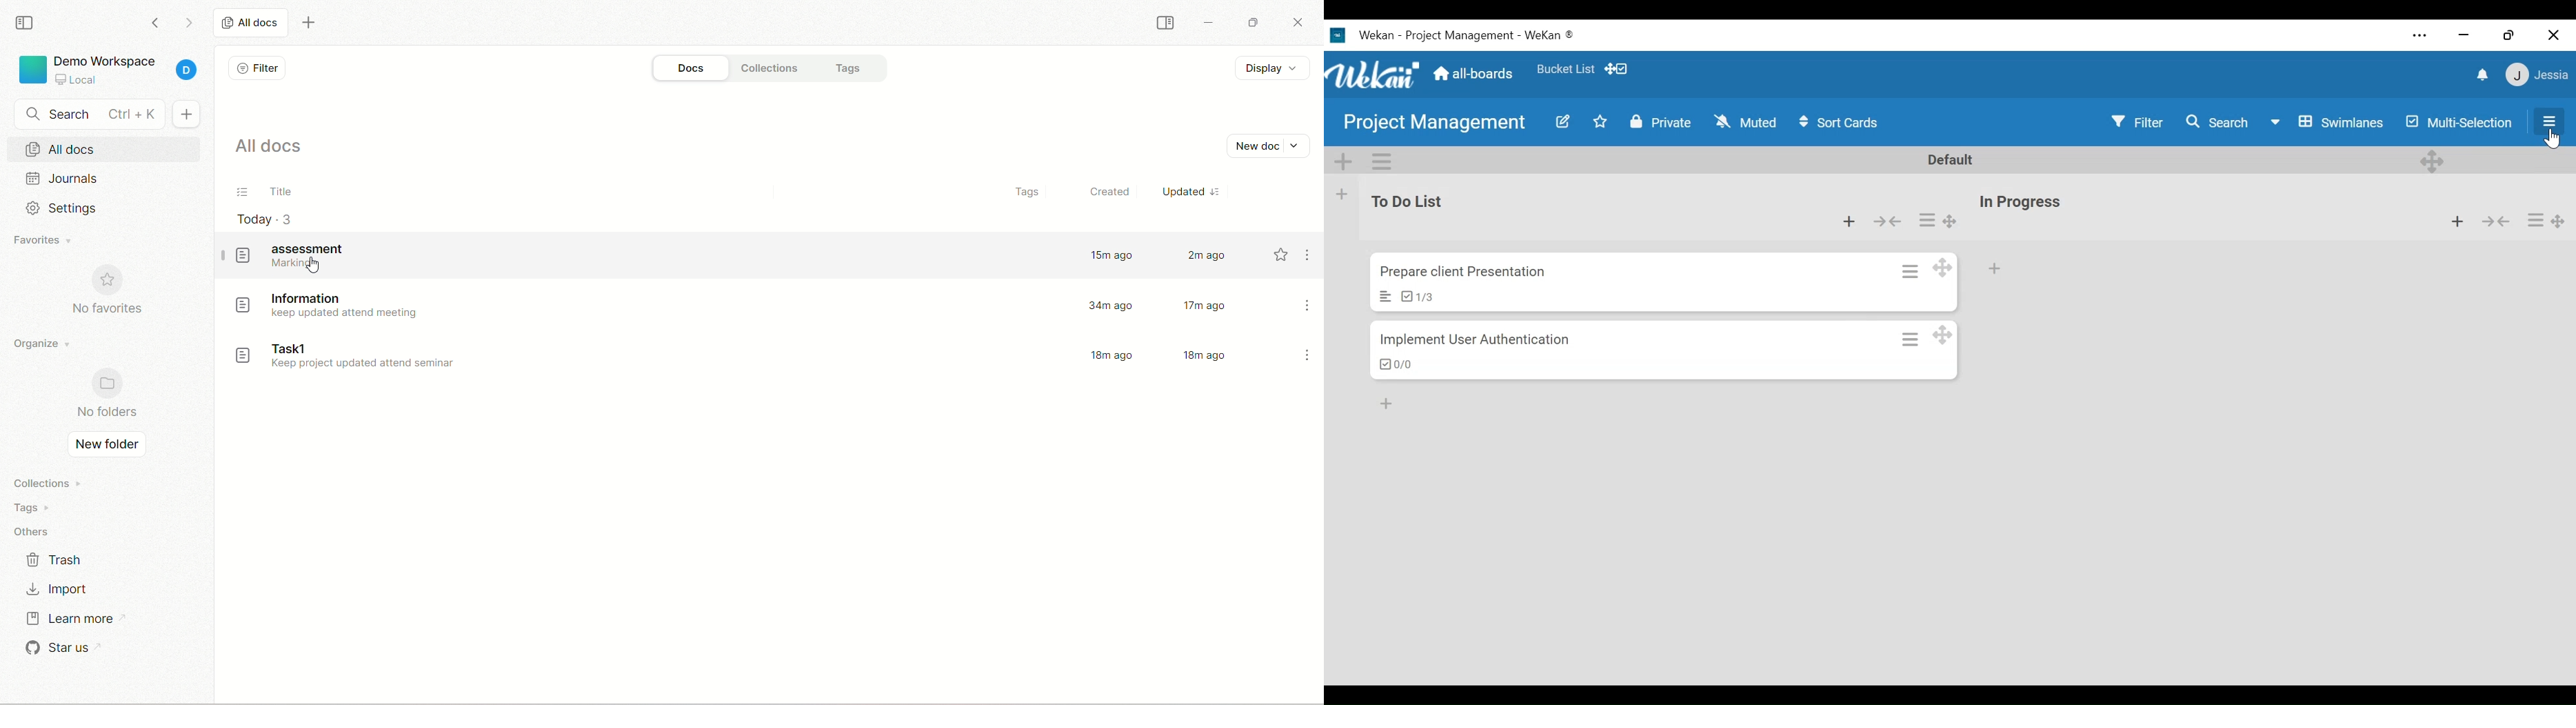 This screenshot has height=728, width=2576. I want to click on options, so click(1311, 257).